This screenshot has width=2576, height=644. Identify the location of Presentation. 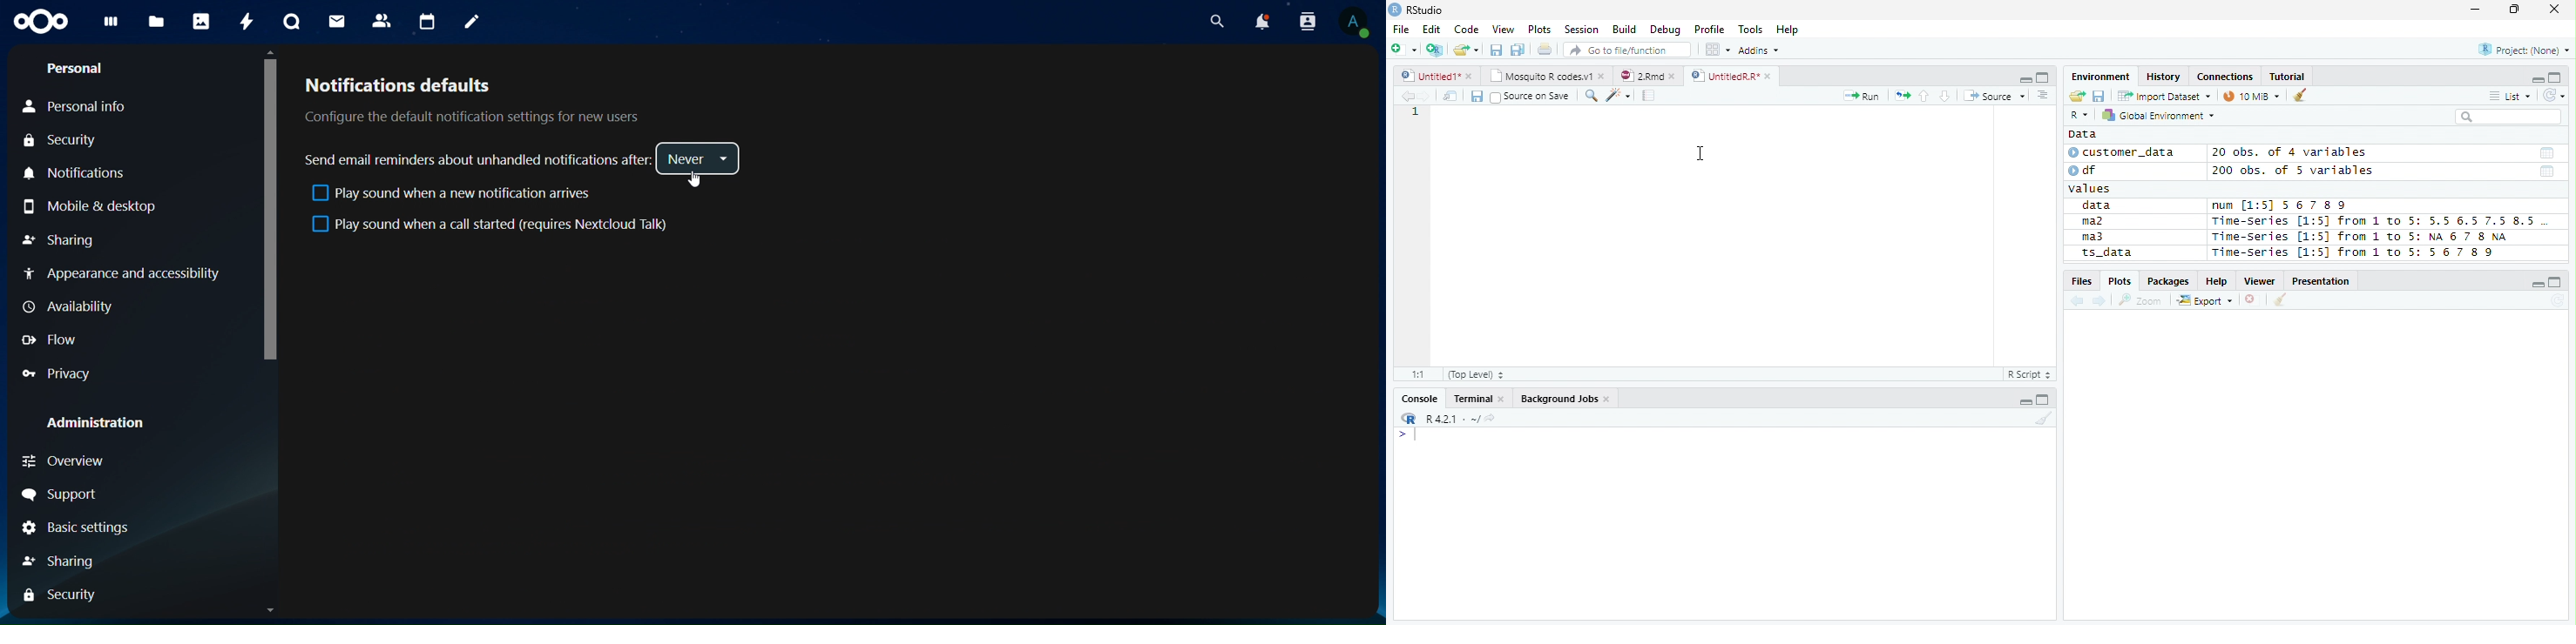
(2323, 281).